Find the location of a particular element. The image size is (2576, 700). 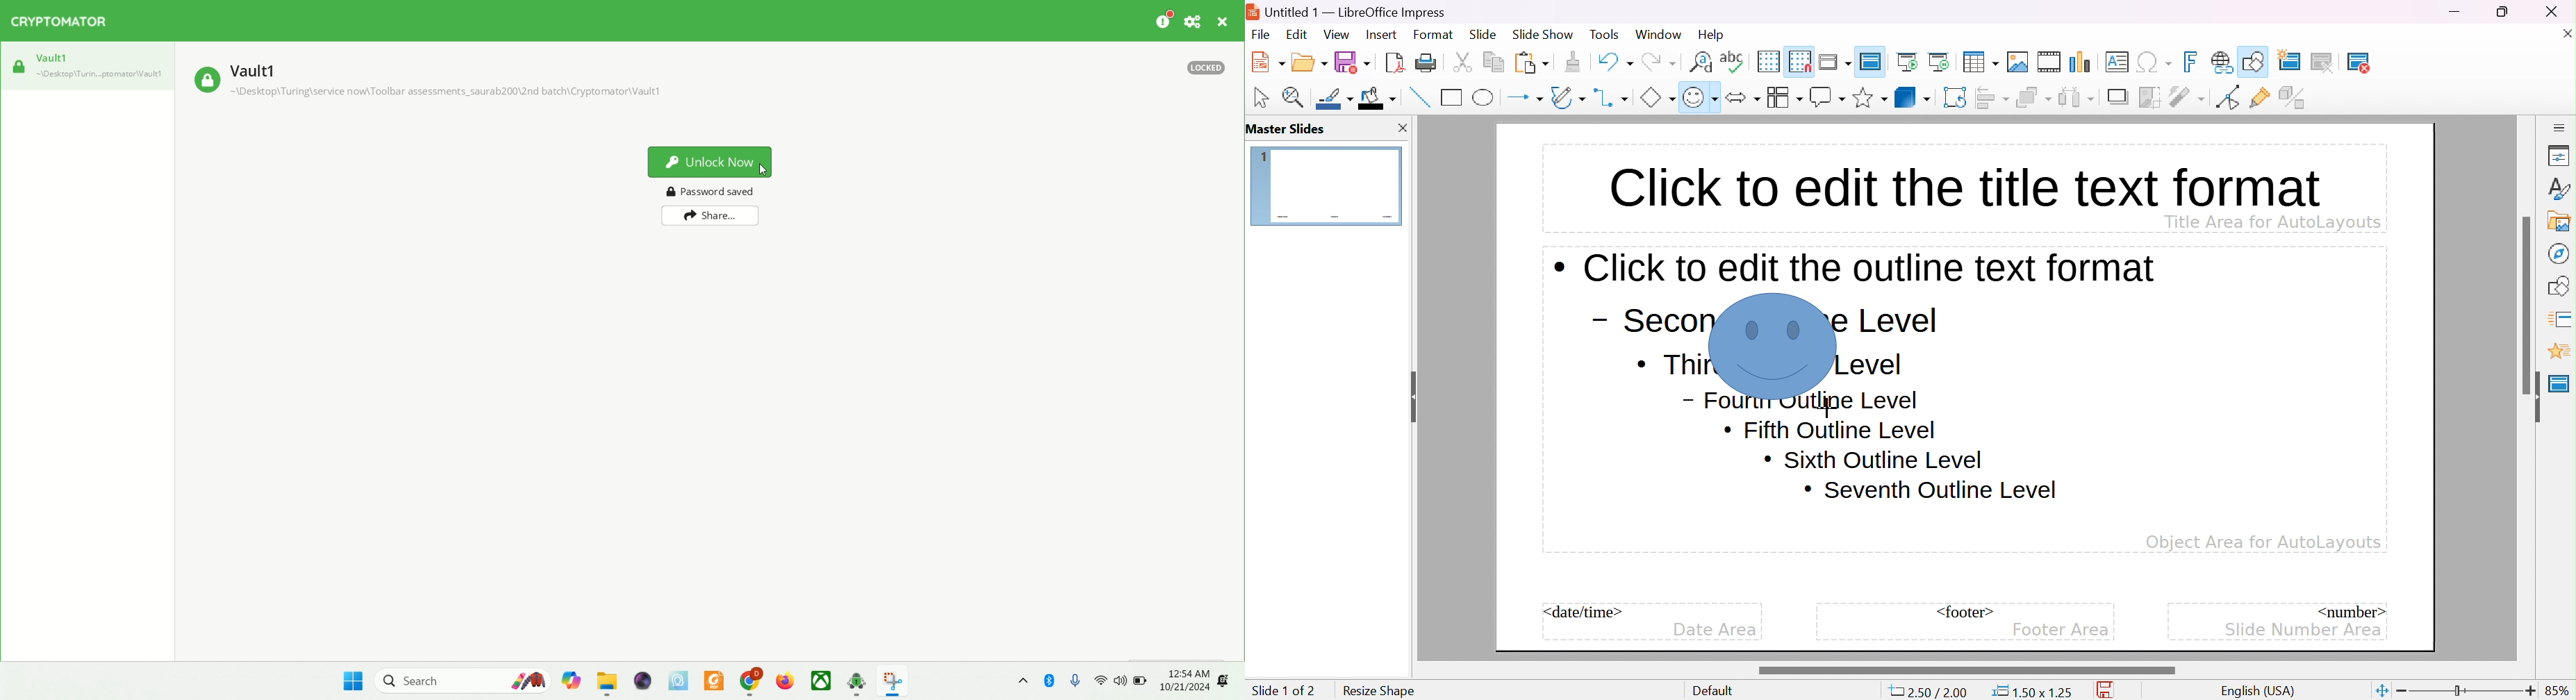

12:54 AM is located at coordinates (1186, 672).